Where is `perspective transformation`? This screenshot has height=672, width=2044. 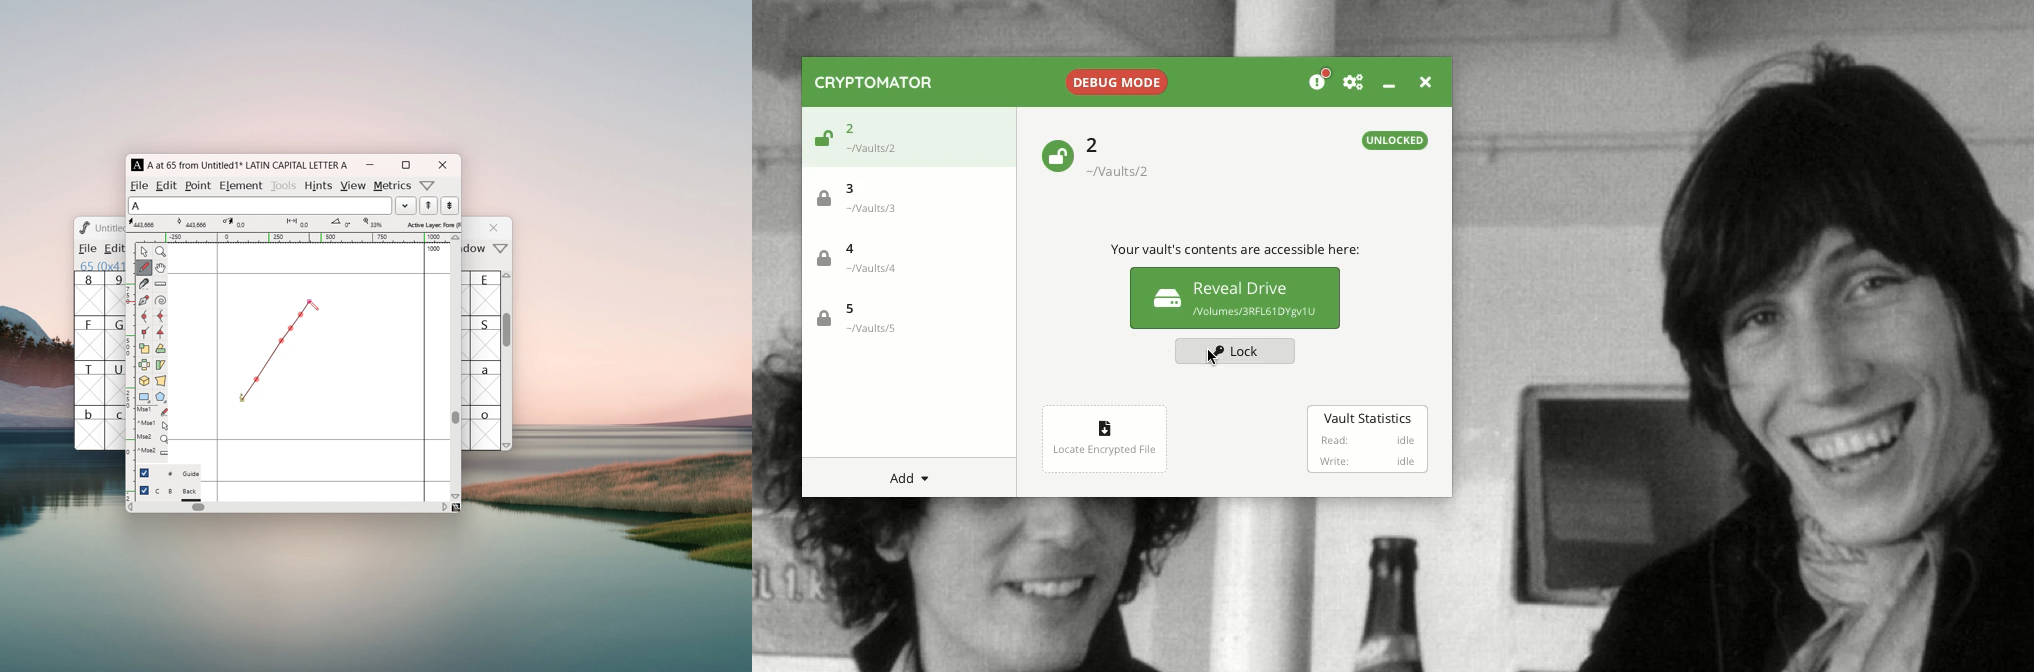
perspective transformation is located at coordinates (161, 382).